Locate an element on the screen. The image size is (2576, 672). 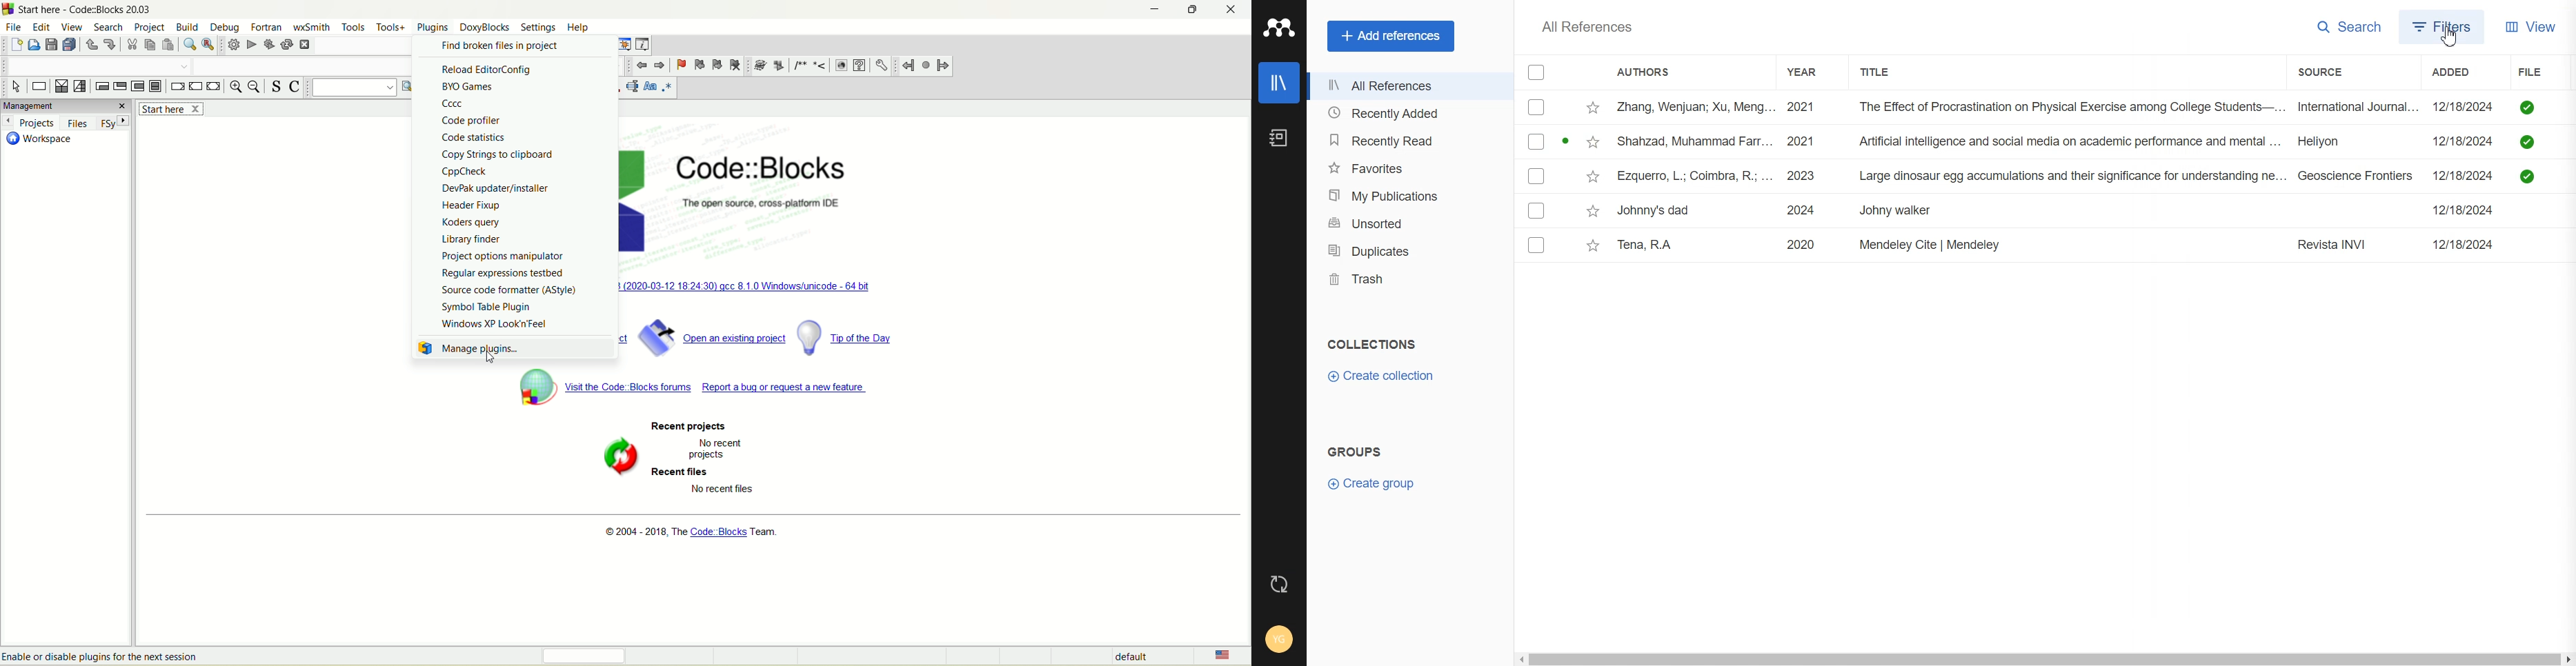
open an existing project is located at coordinates (711, 336).